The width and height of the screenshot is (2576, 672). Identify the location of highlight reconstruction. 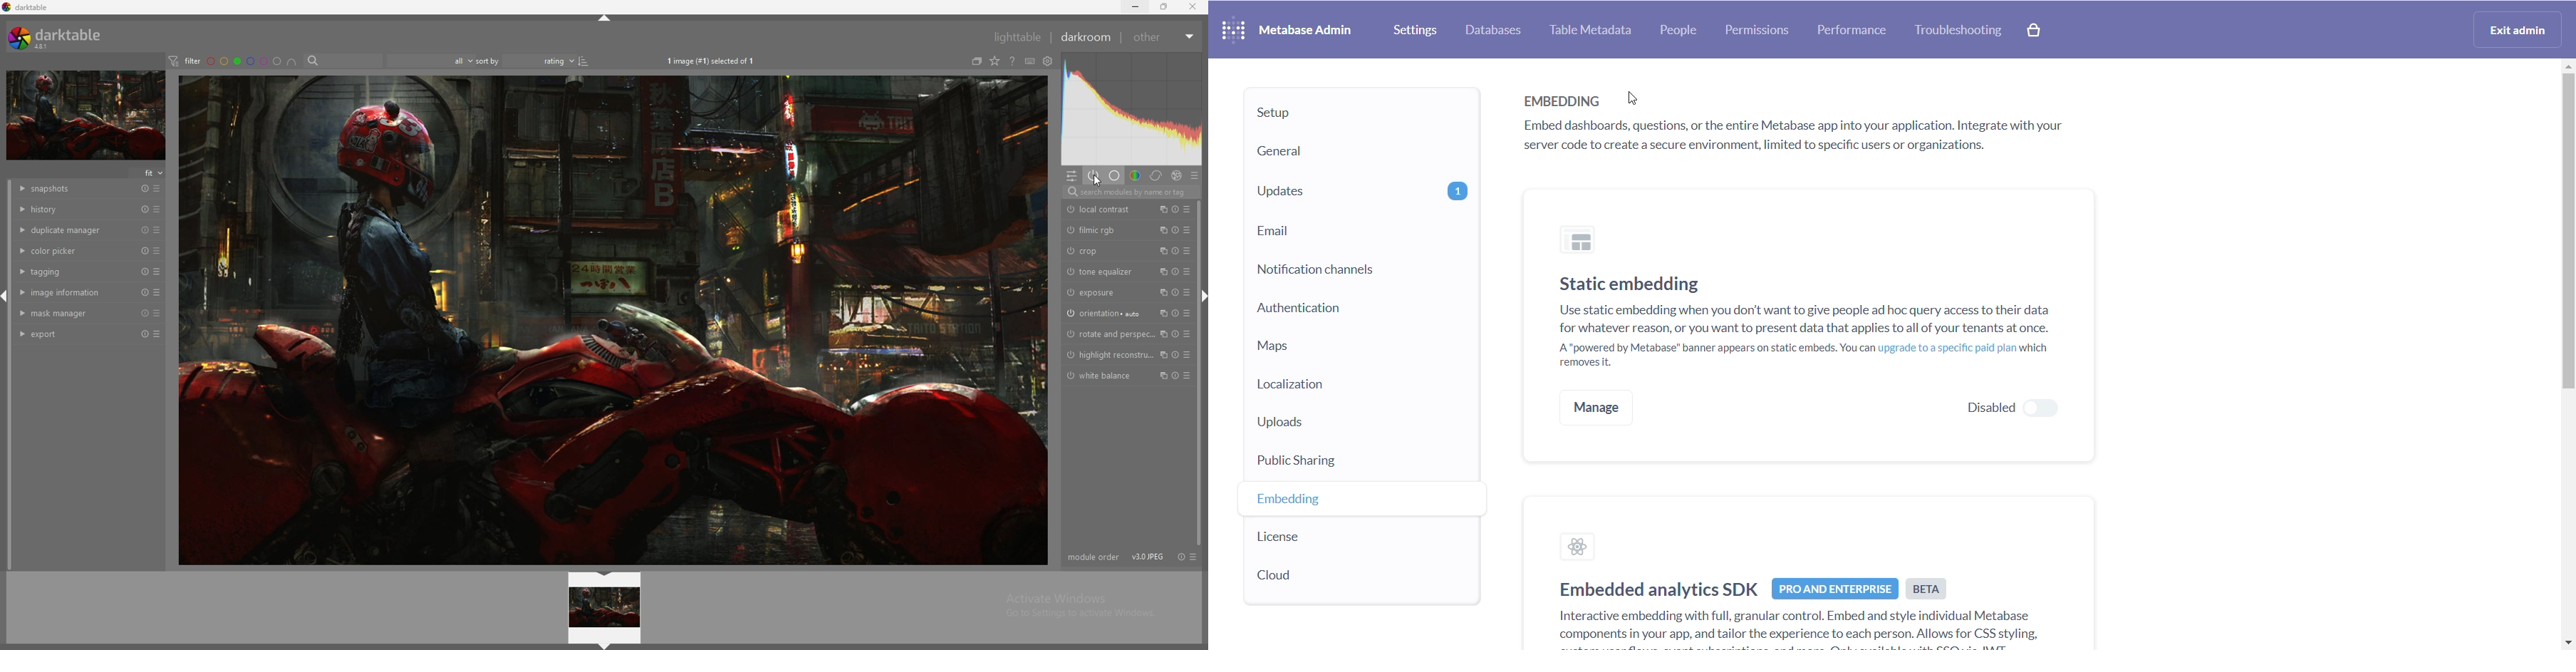
(1111, 355).